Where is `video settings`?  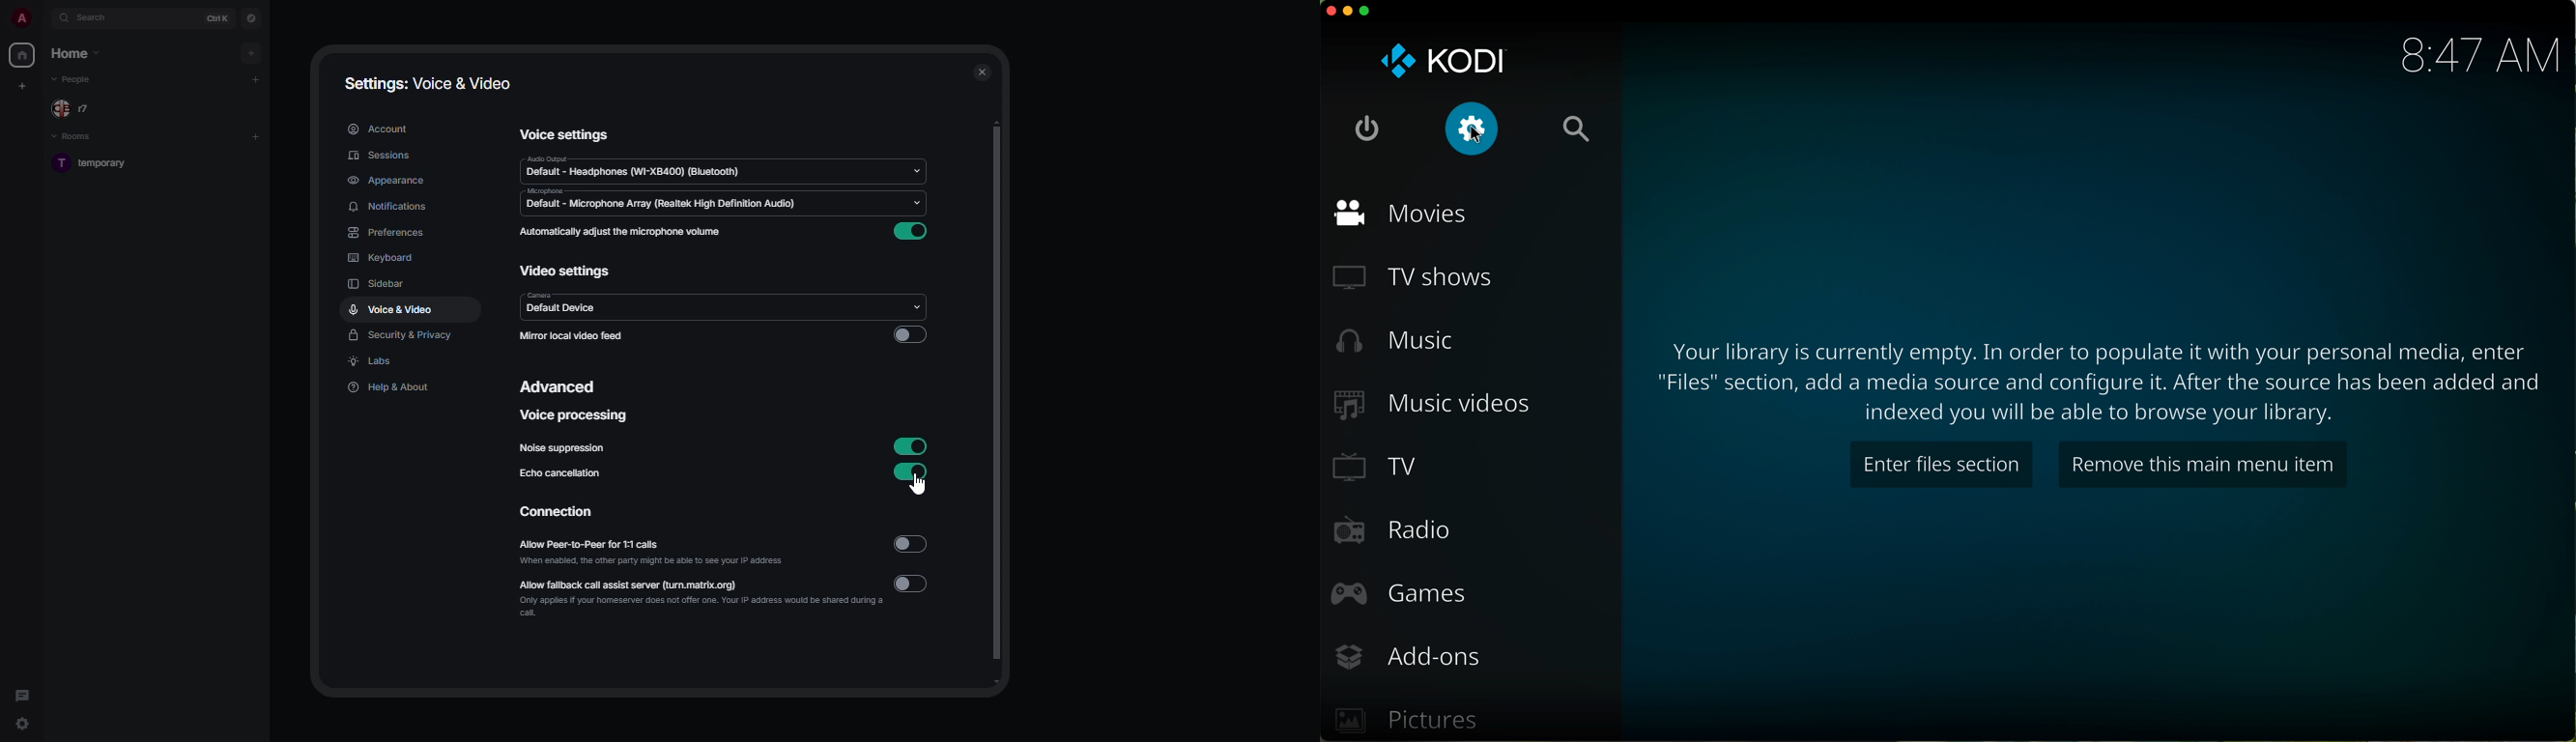 video settings is located at coordinates (568, 271).